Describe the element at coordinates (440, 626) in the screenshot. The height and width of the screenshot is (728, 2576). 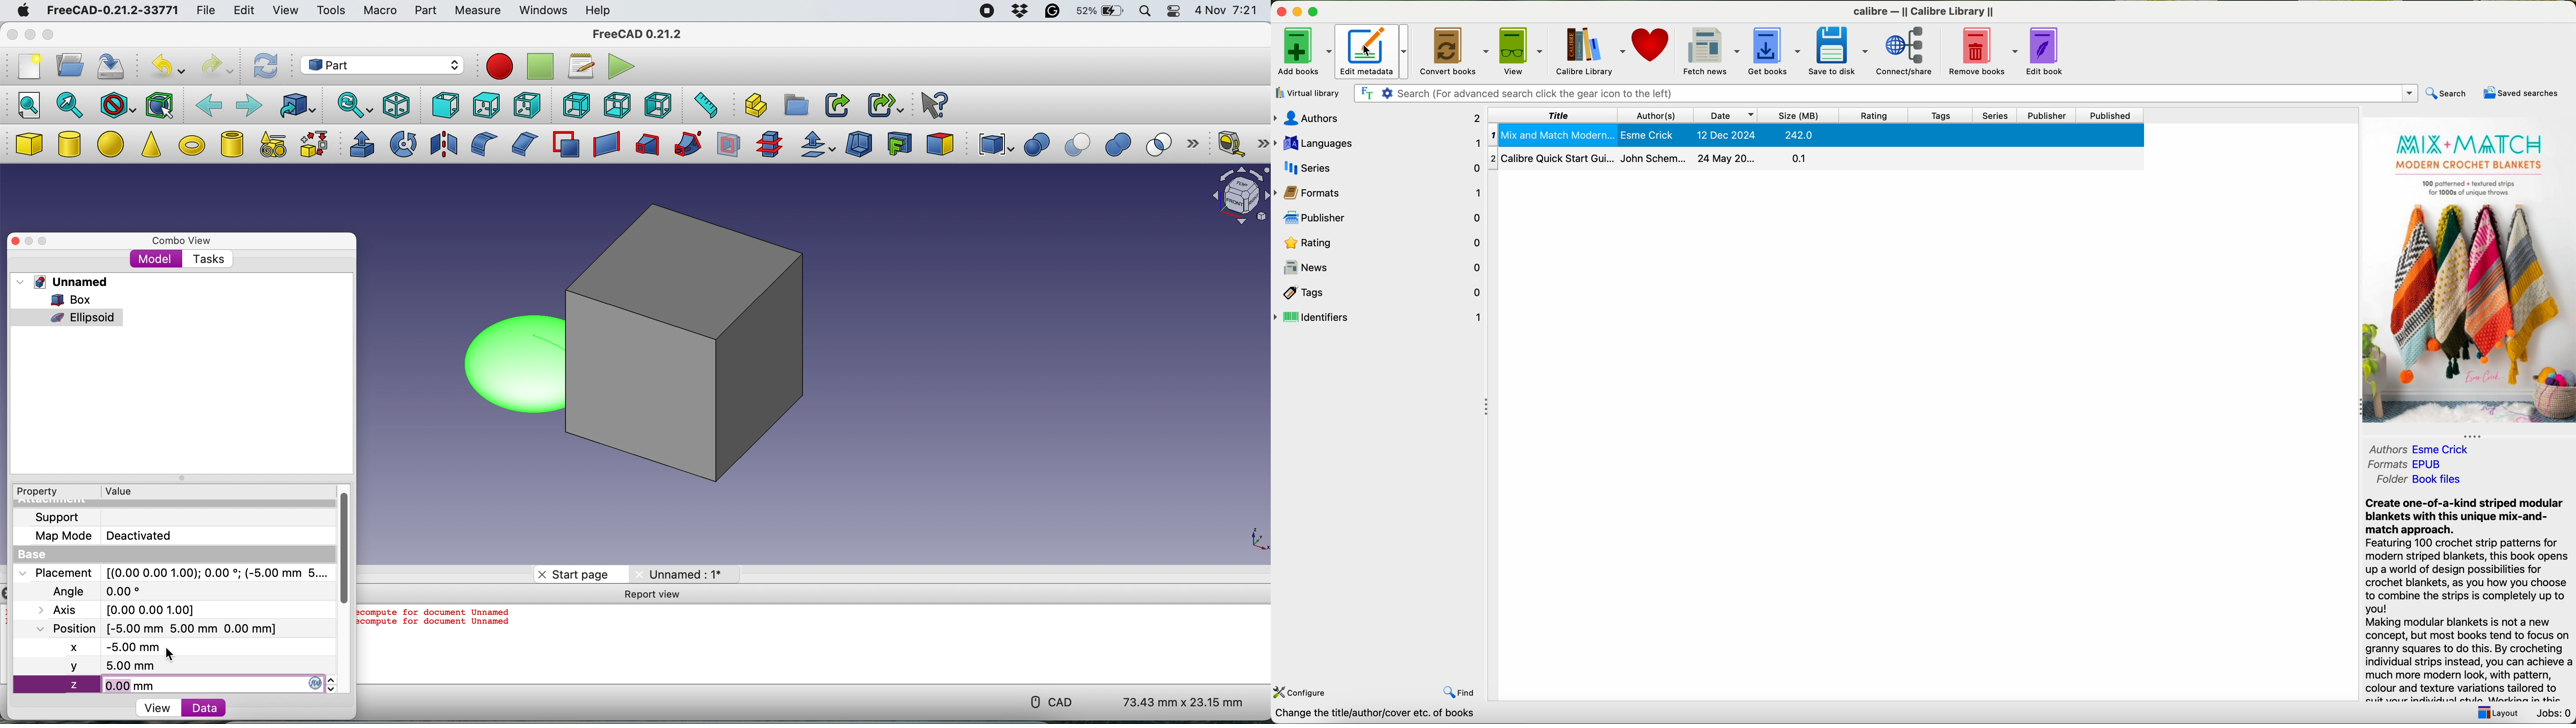
I see `ecompute for document Unnamed` at that location.